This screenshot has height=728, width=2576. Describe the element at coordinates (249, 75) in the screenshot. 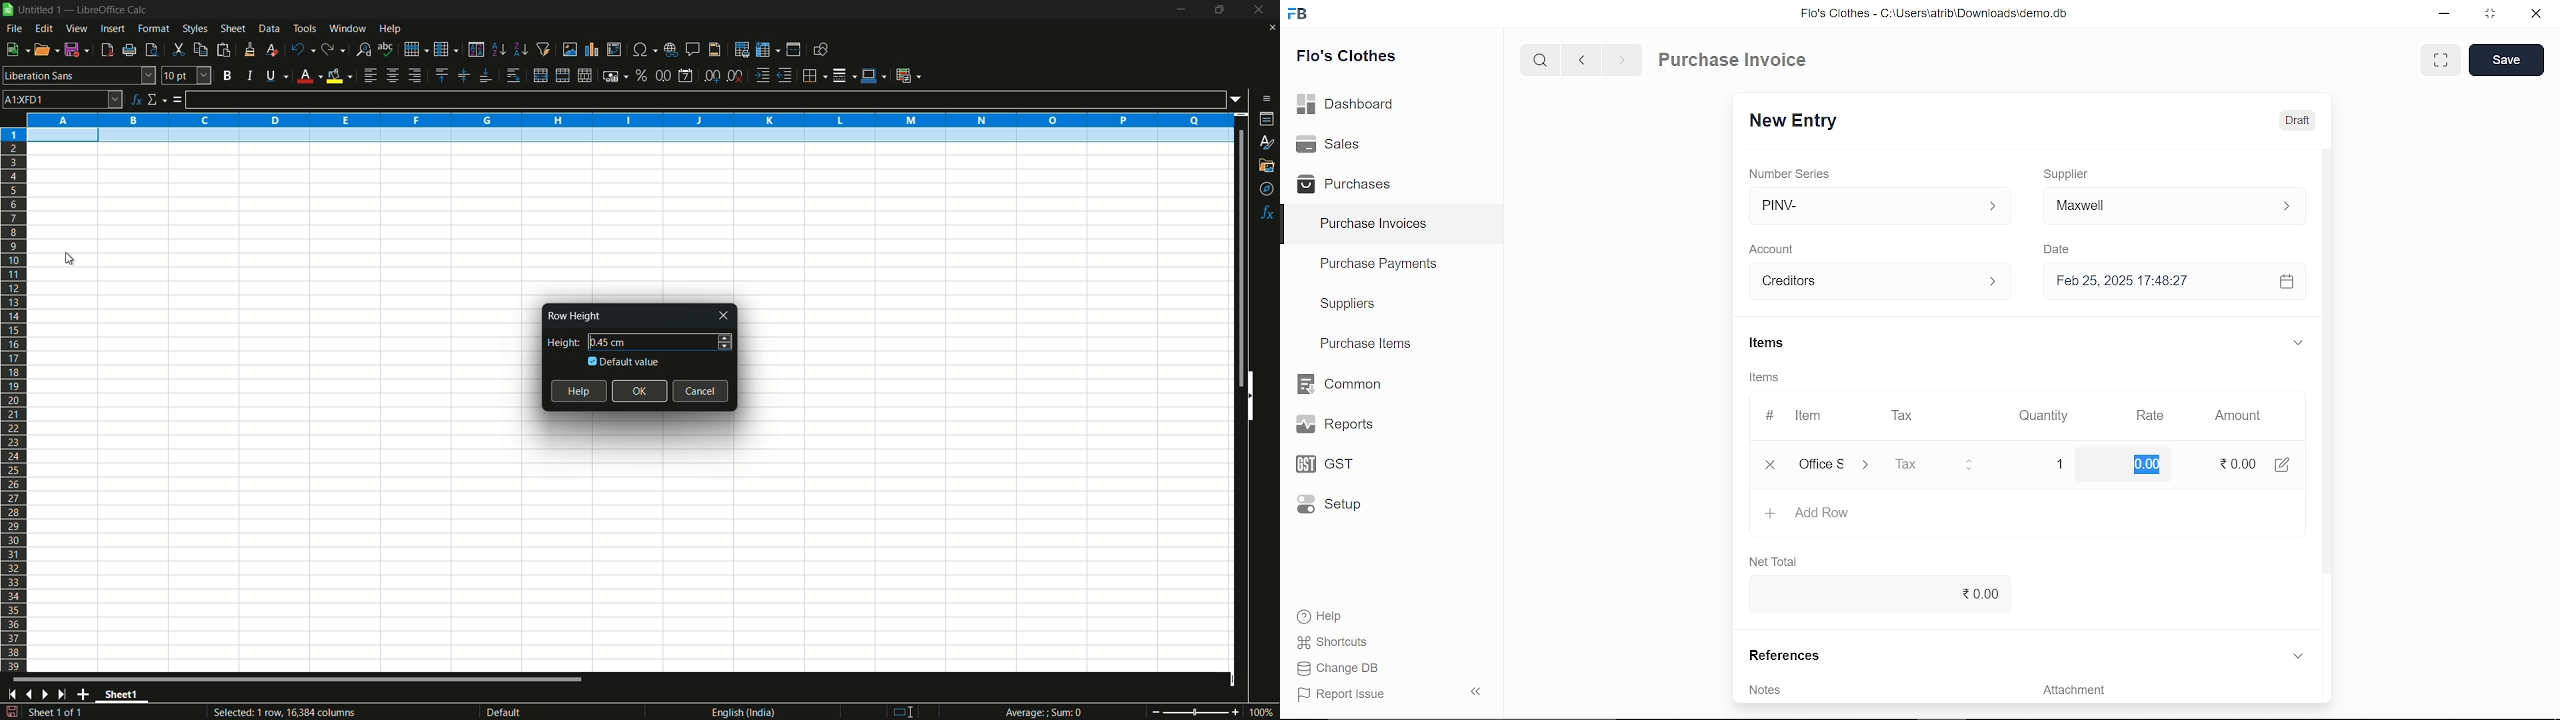

I see `italic` at that location.